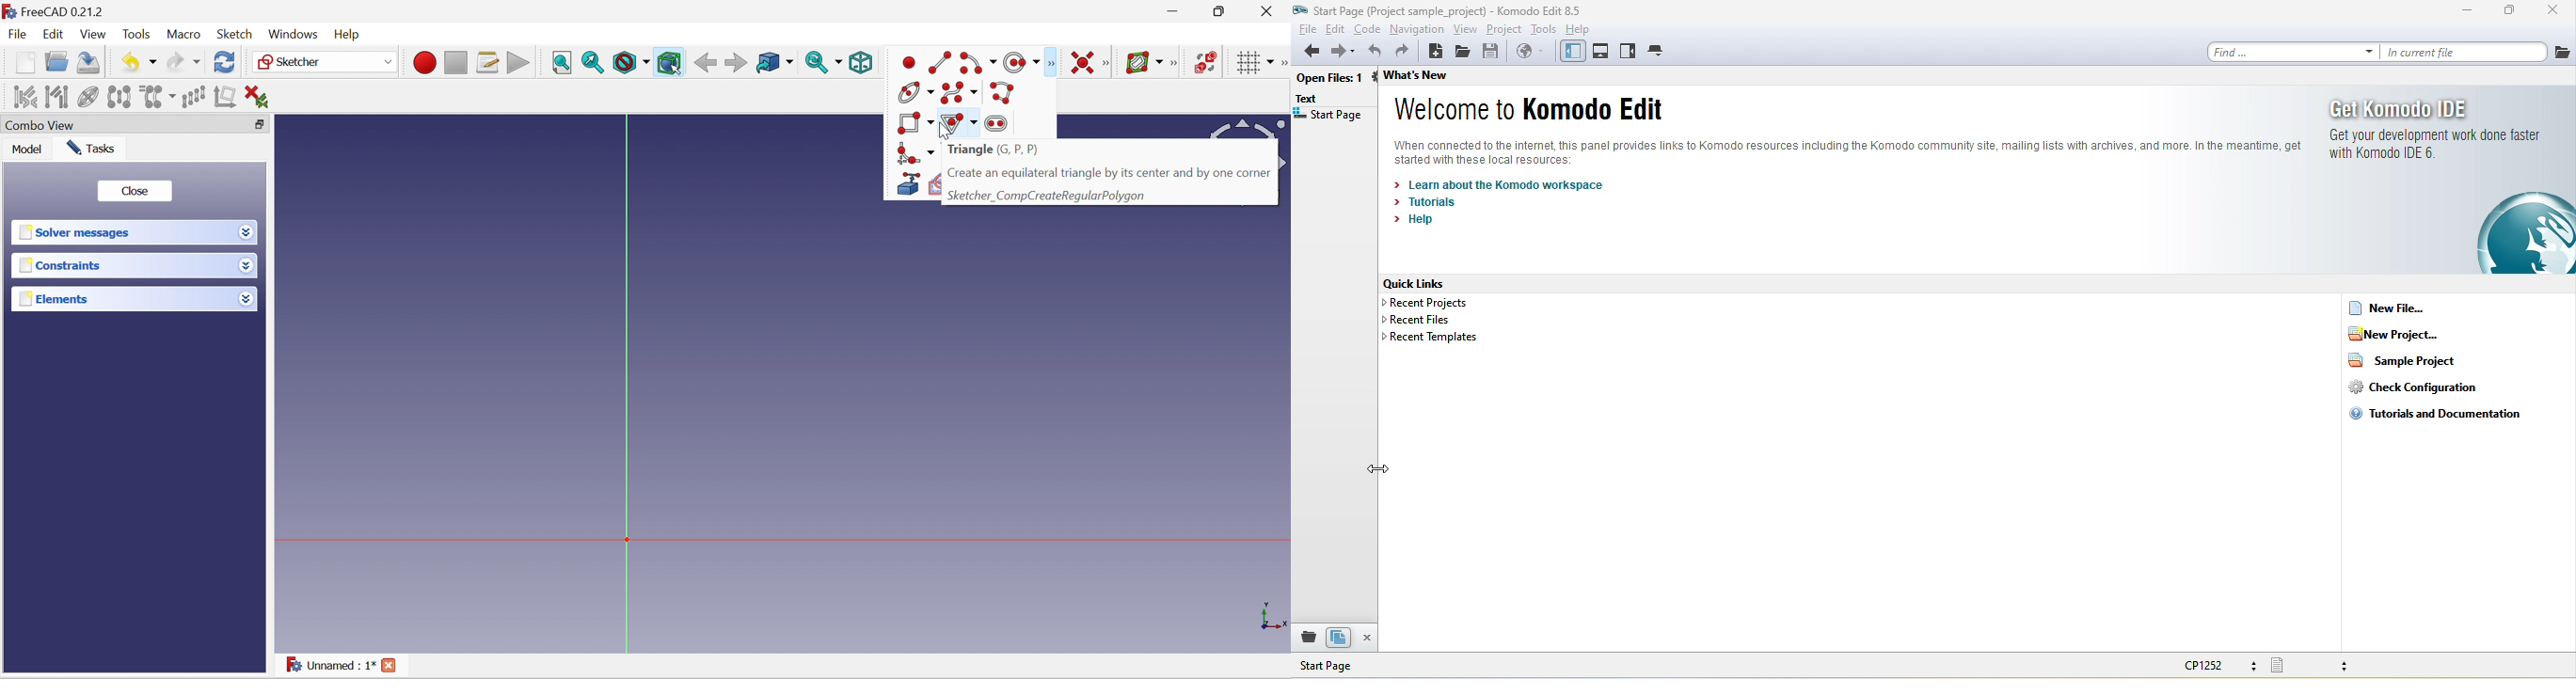  I want to click on Sync view, so click(825, 63).